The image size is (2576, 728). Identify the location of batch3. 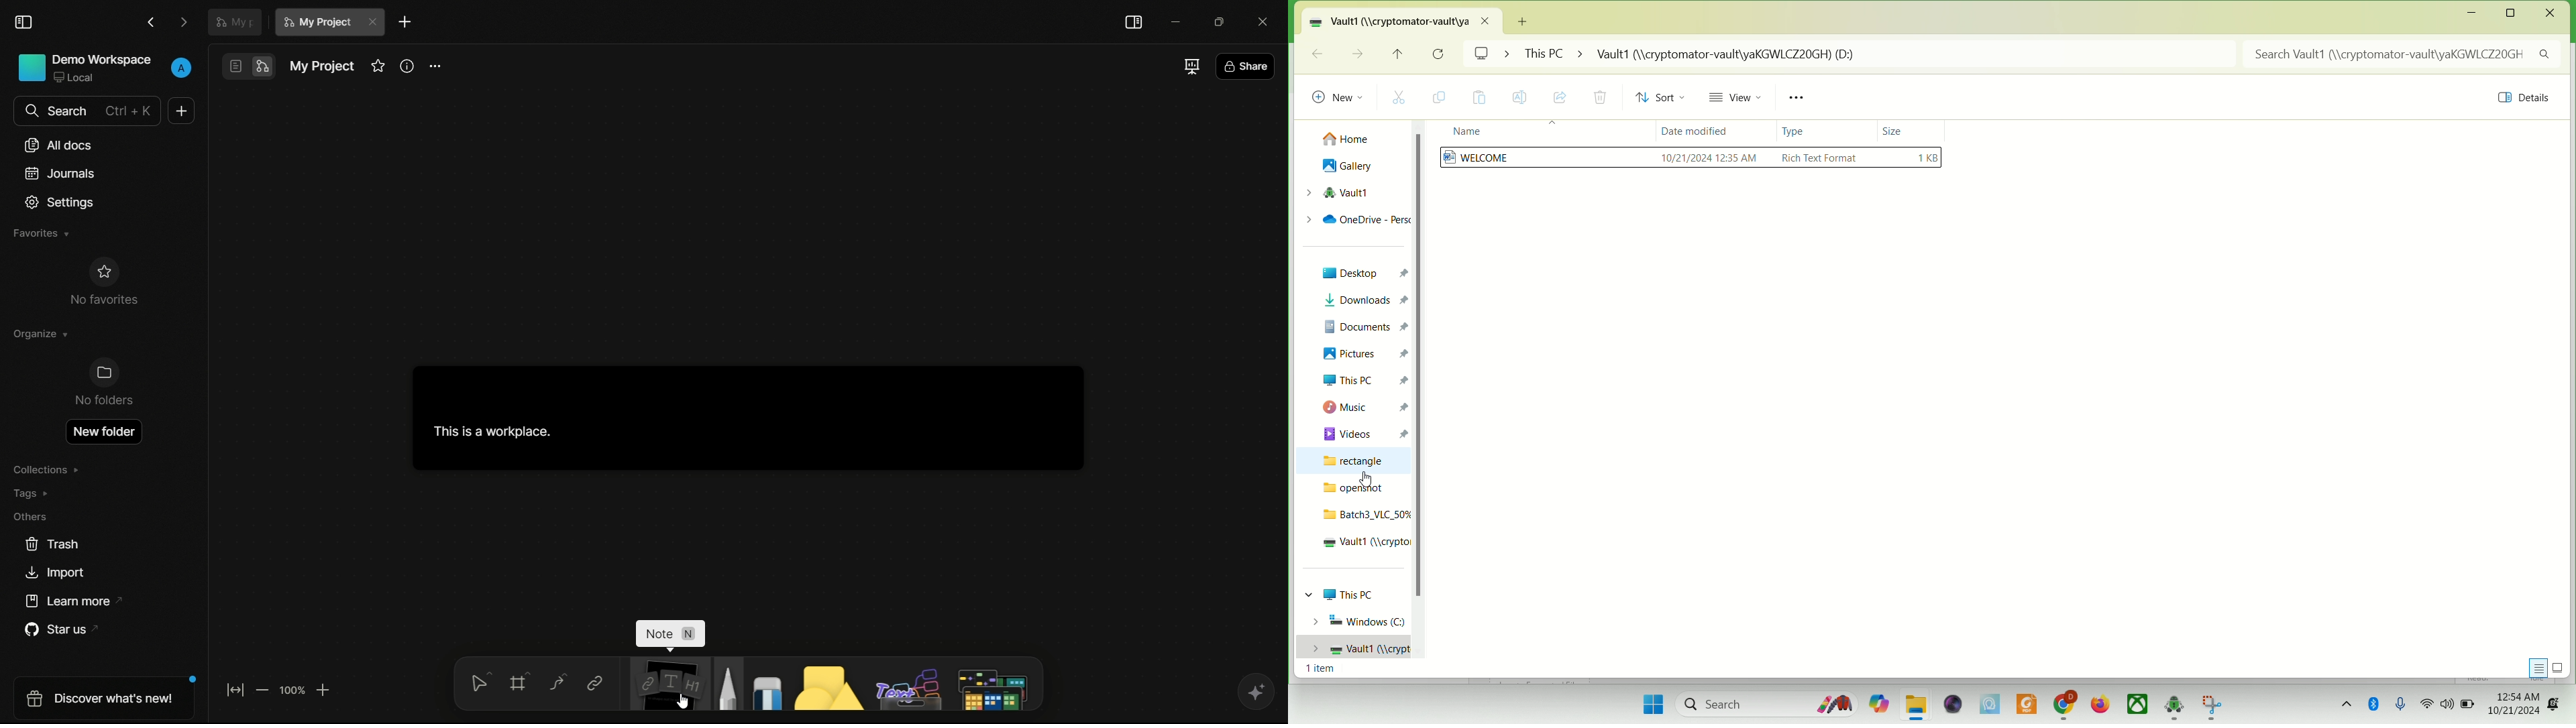
(1363, 514).